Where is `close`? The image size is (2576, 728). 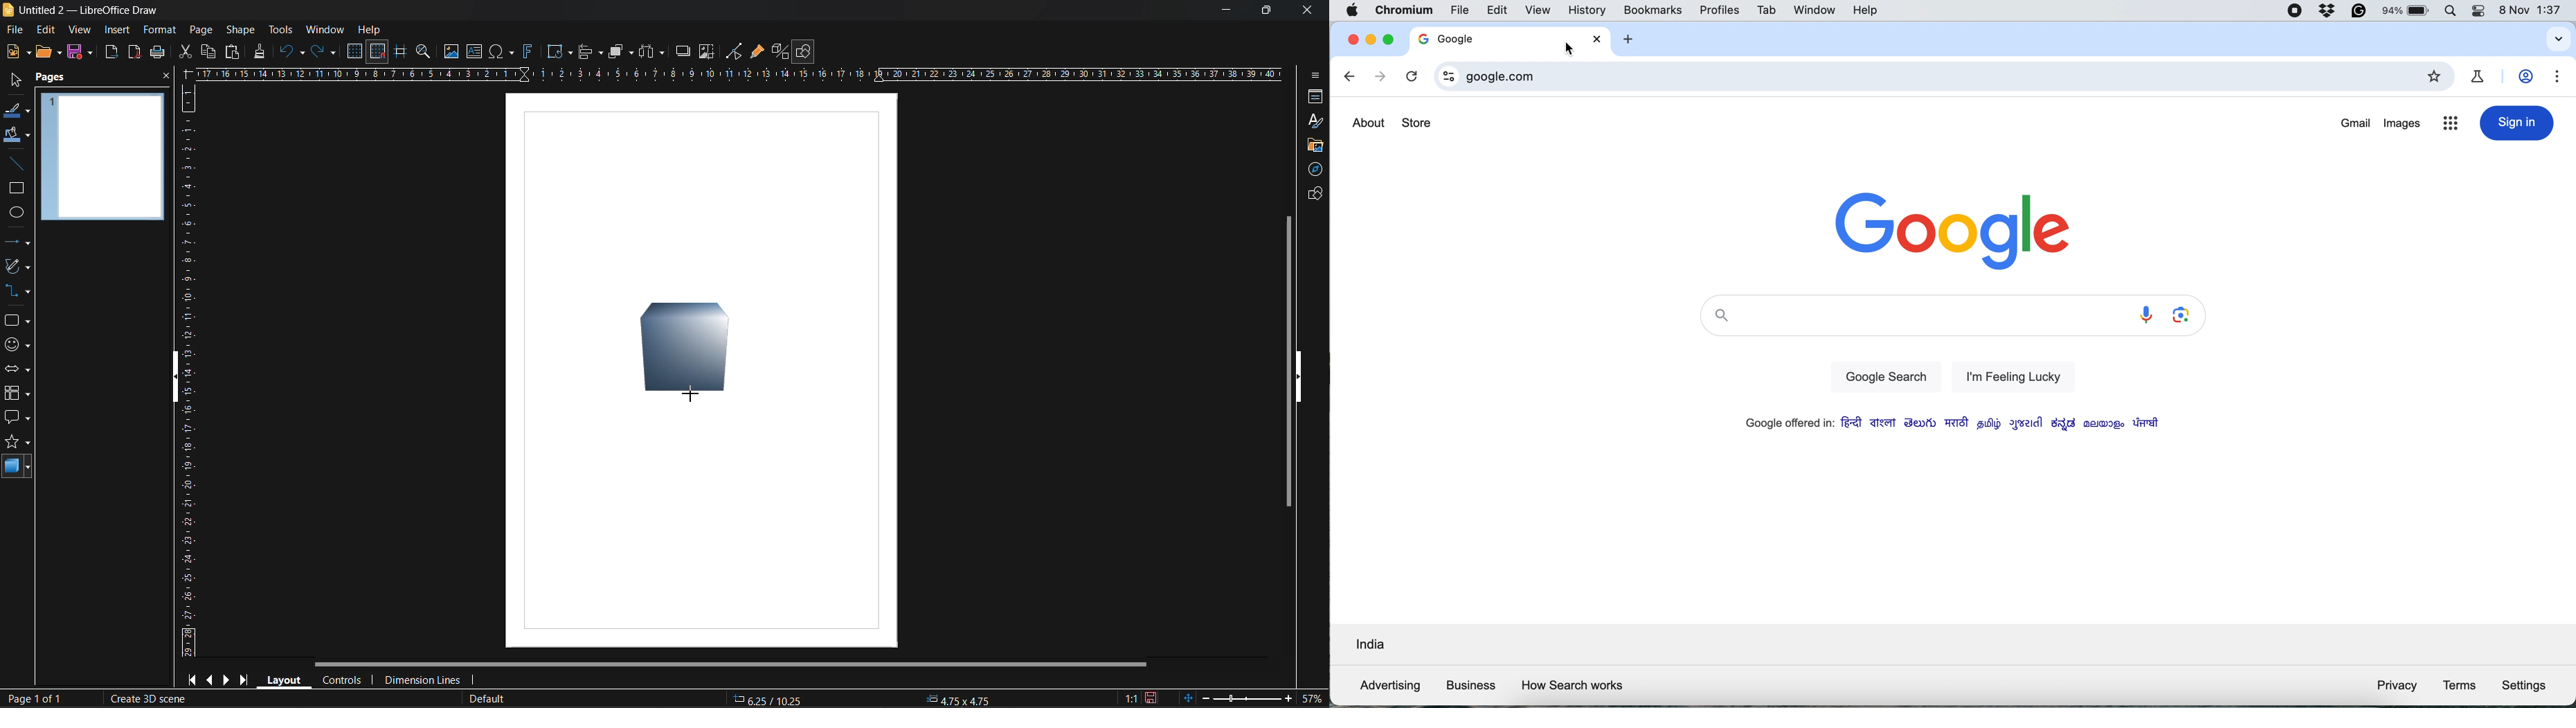
close is located at coordinates (1598, 39).